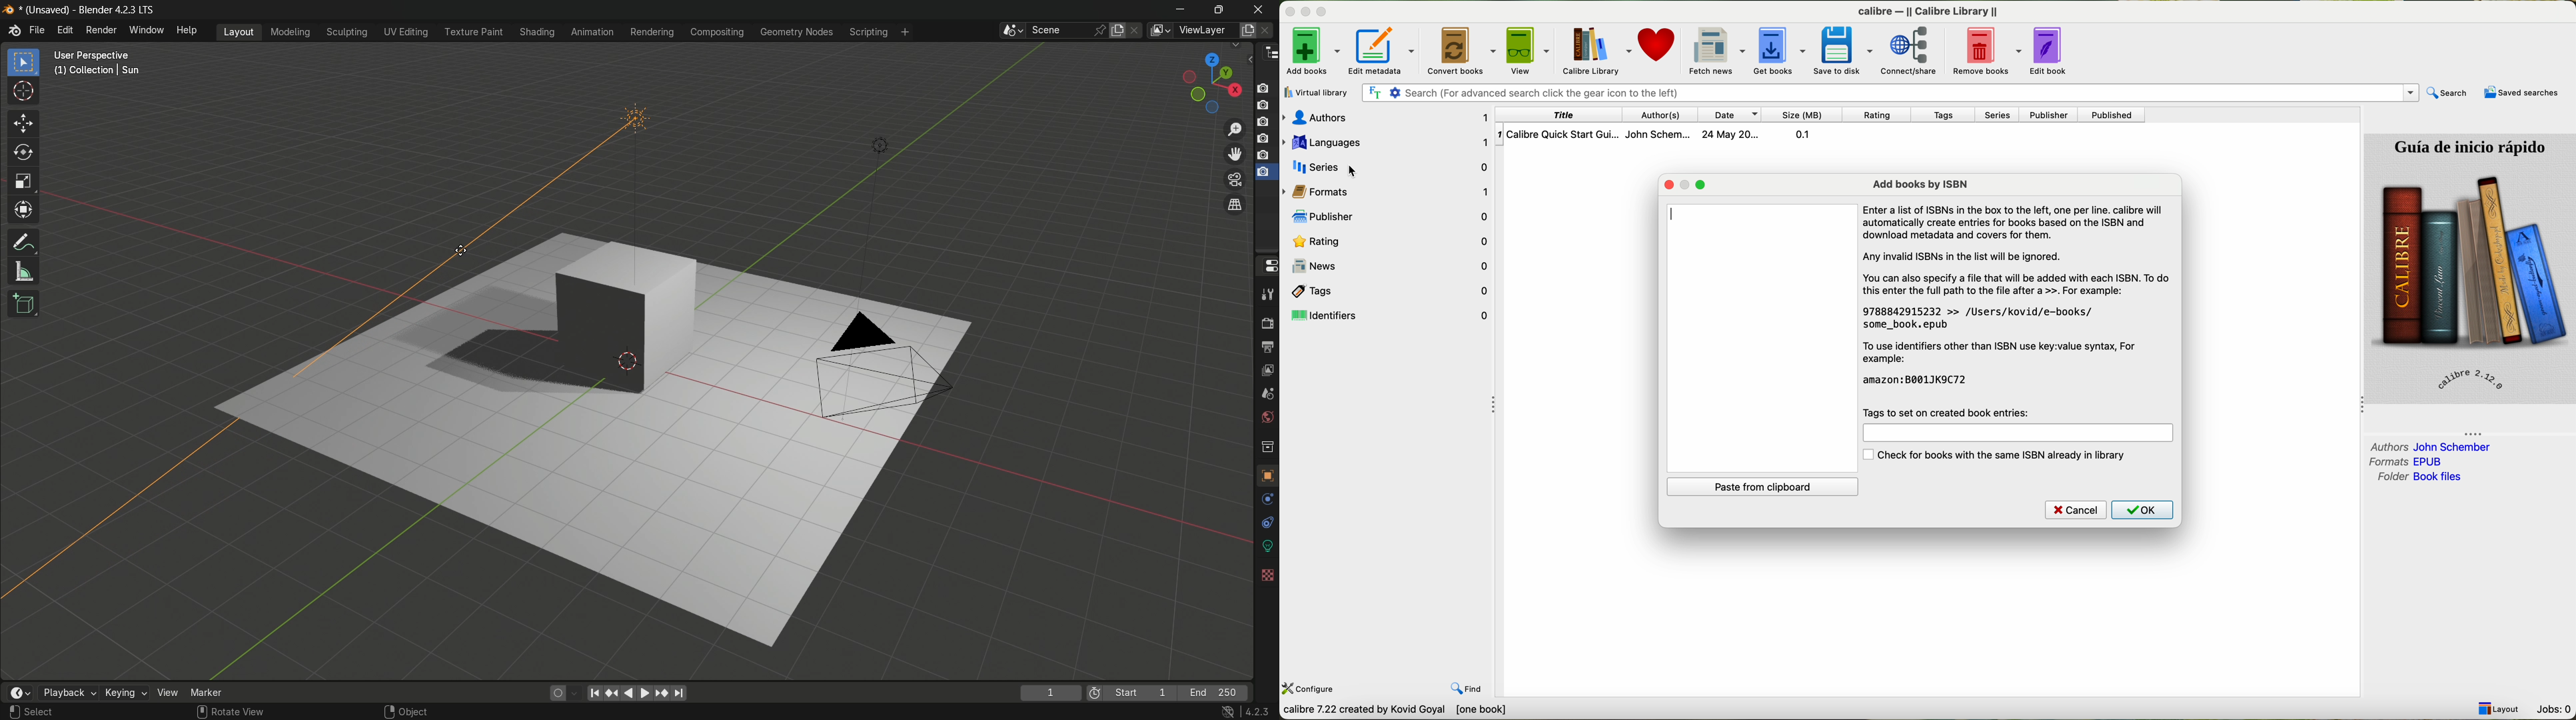 This screenshot has height=728, width=2576. I want to click on keying, so click(122, 692).